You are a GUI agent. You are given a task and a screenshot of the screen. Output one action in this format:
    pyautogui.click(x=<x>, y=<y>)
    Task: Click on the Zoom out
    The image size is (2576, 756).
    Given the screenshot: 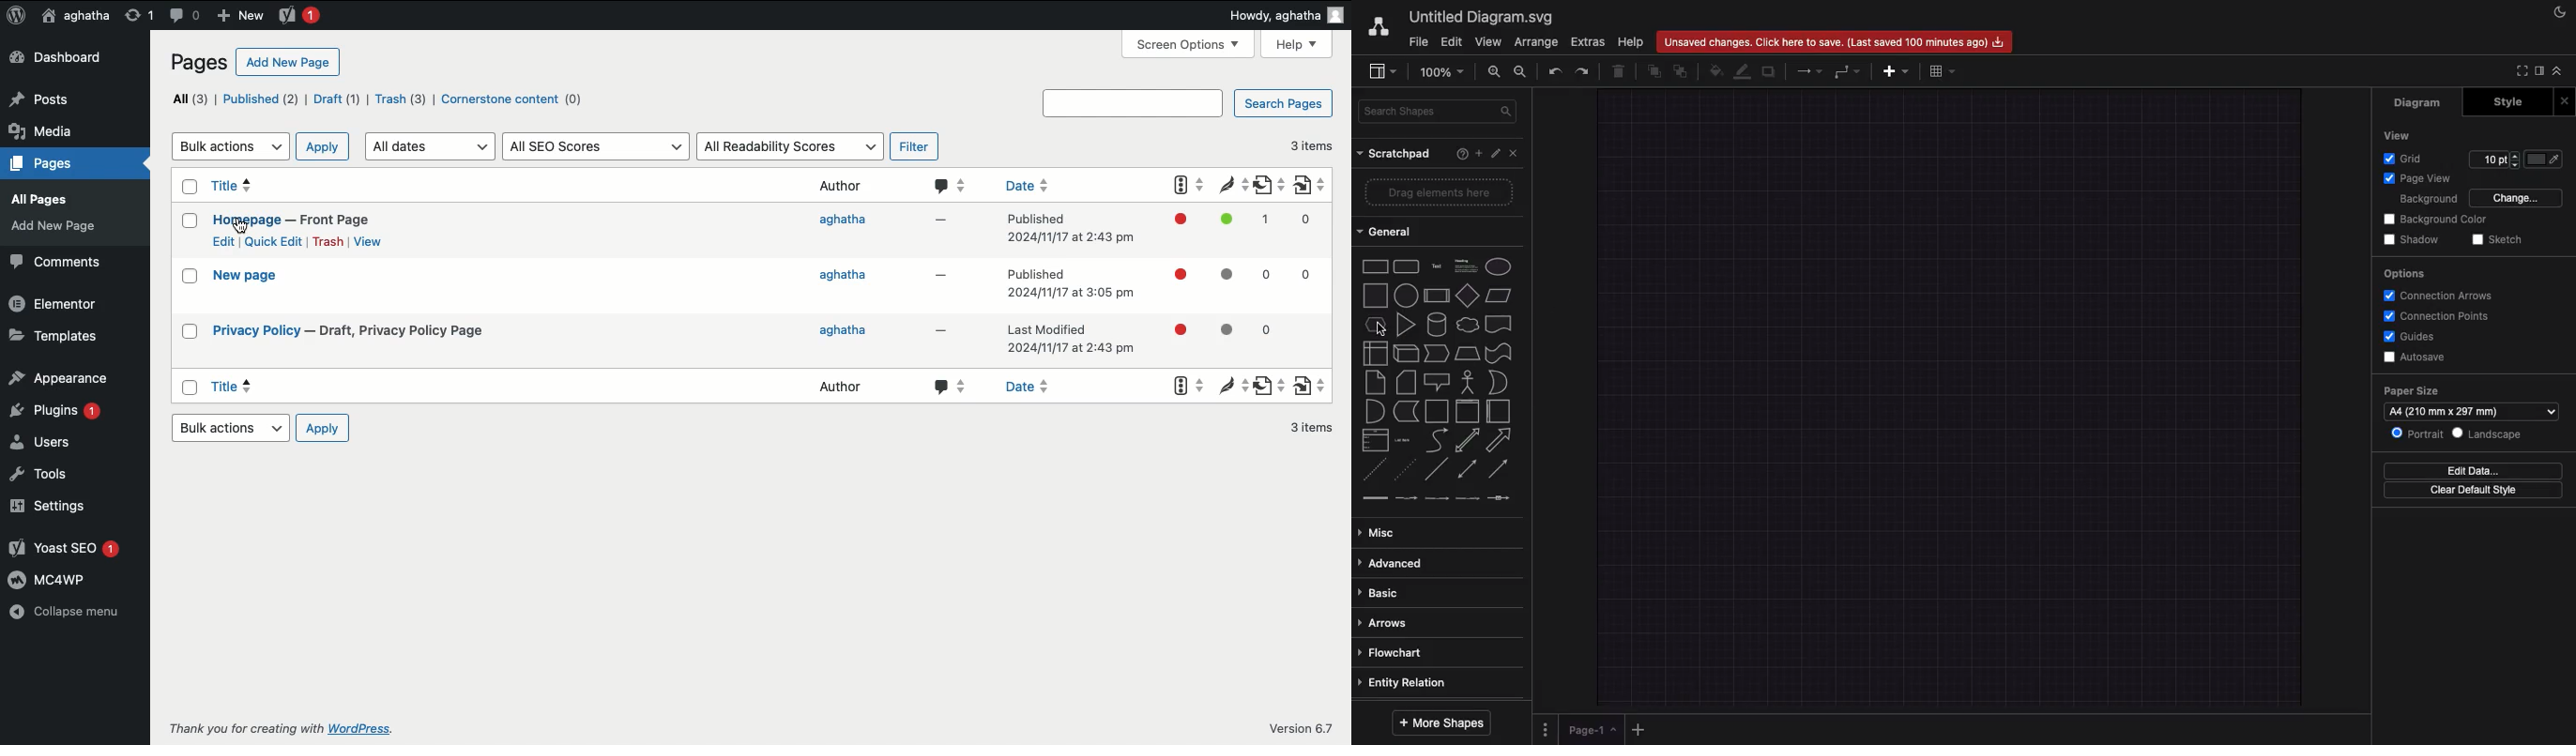 What is the action you would take?
    pyautogui.click(x=1520, y=70)
    